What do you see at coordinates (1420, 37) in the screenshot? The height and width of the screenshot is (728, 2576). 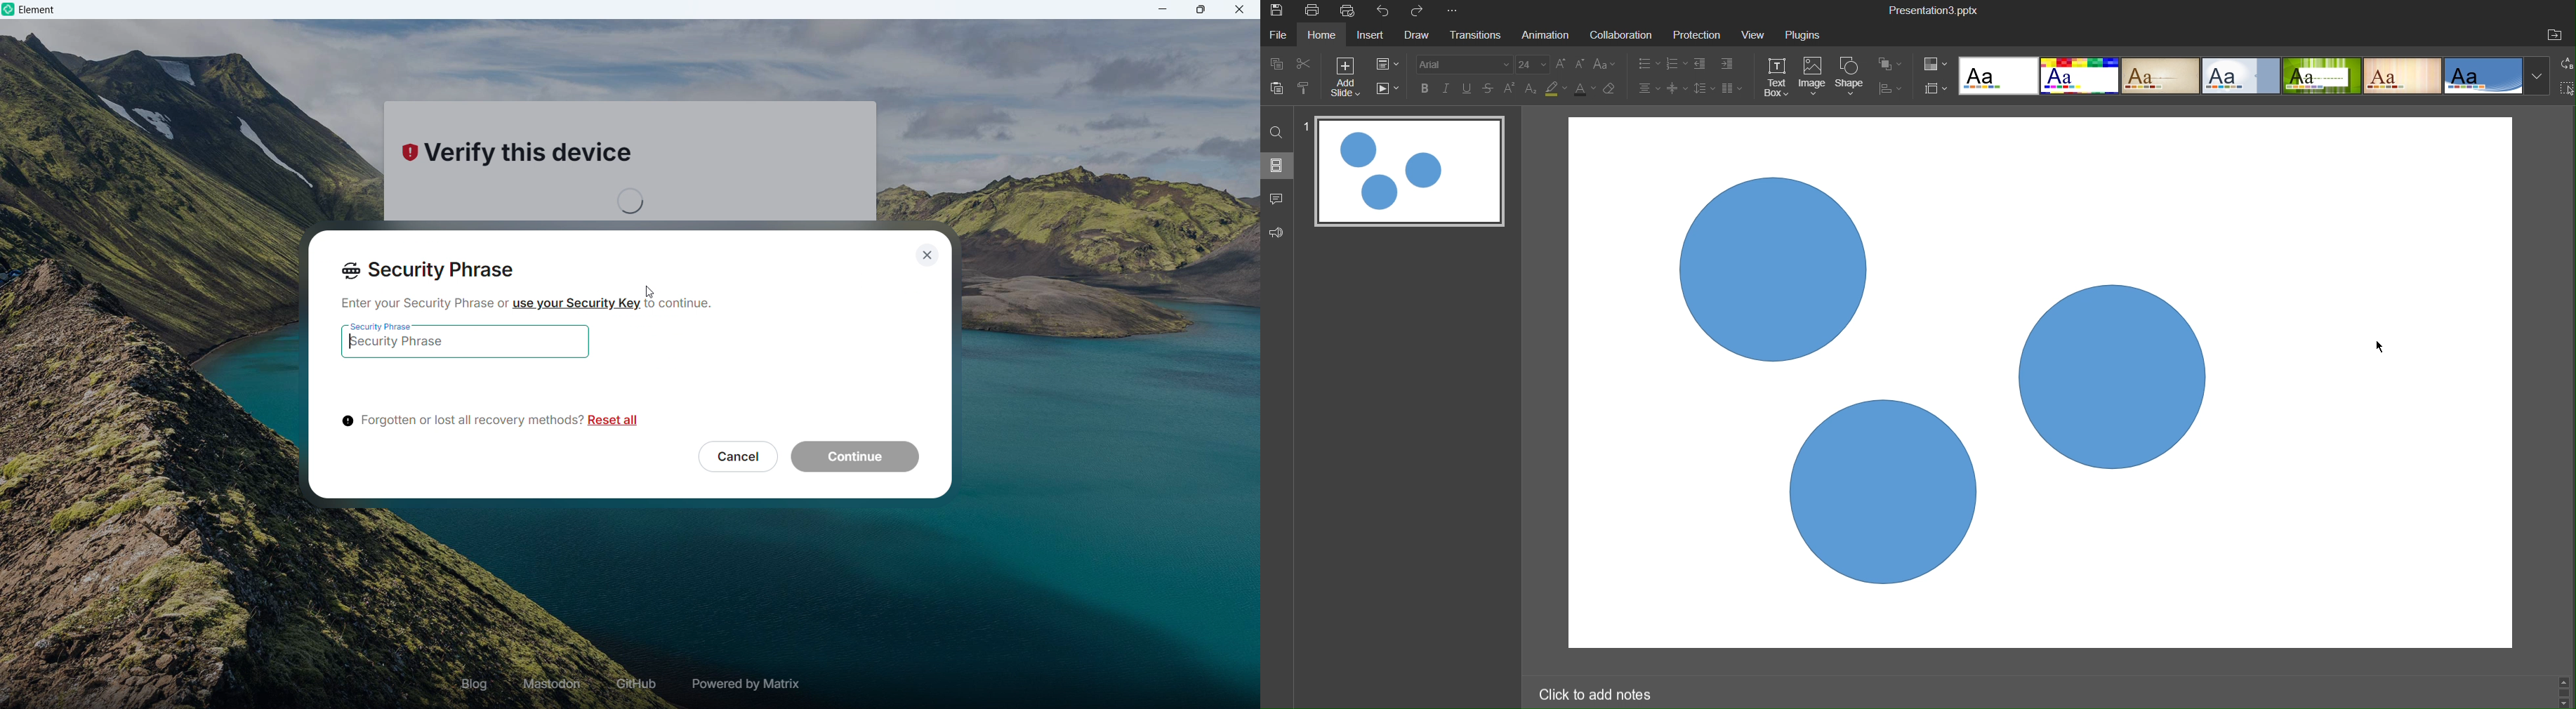 I see `Draw` at bounding box center [1420, 37].